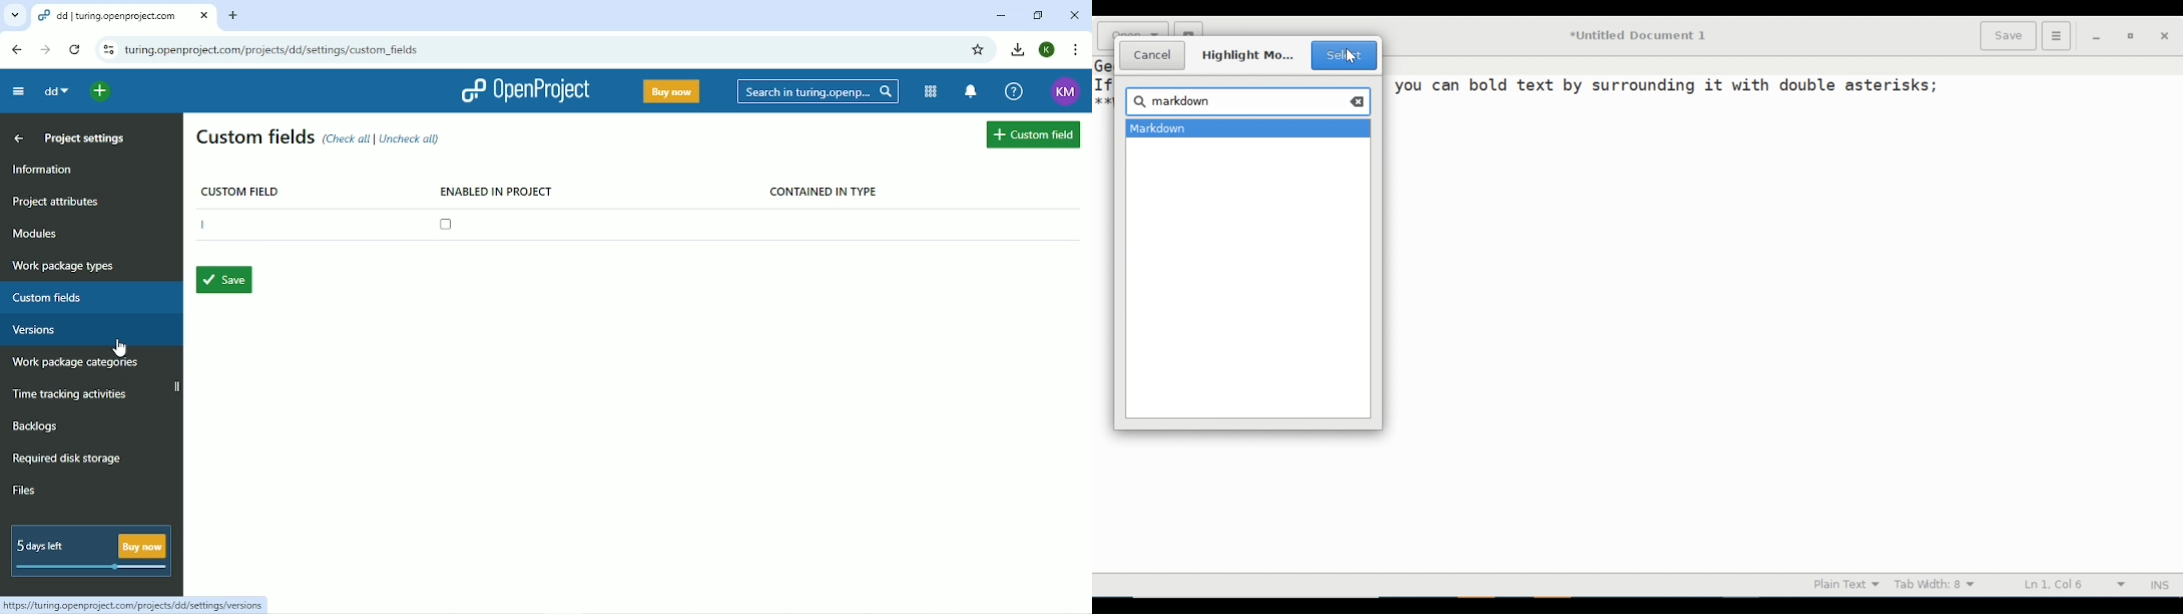 This screenshot has width=2184, height=616. I want to click on search icon, so click(1138, 101).